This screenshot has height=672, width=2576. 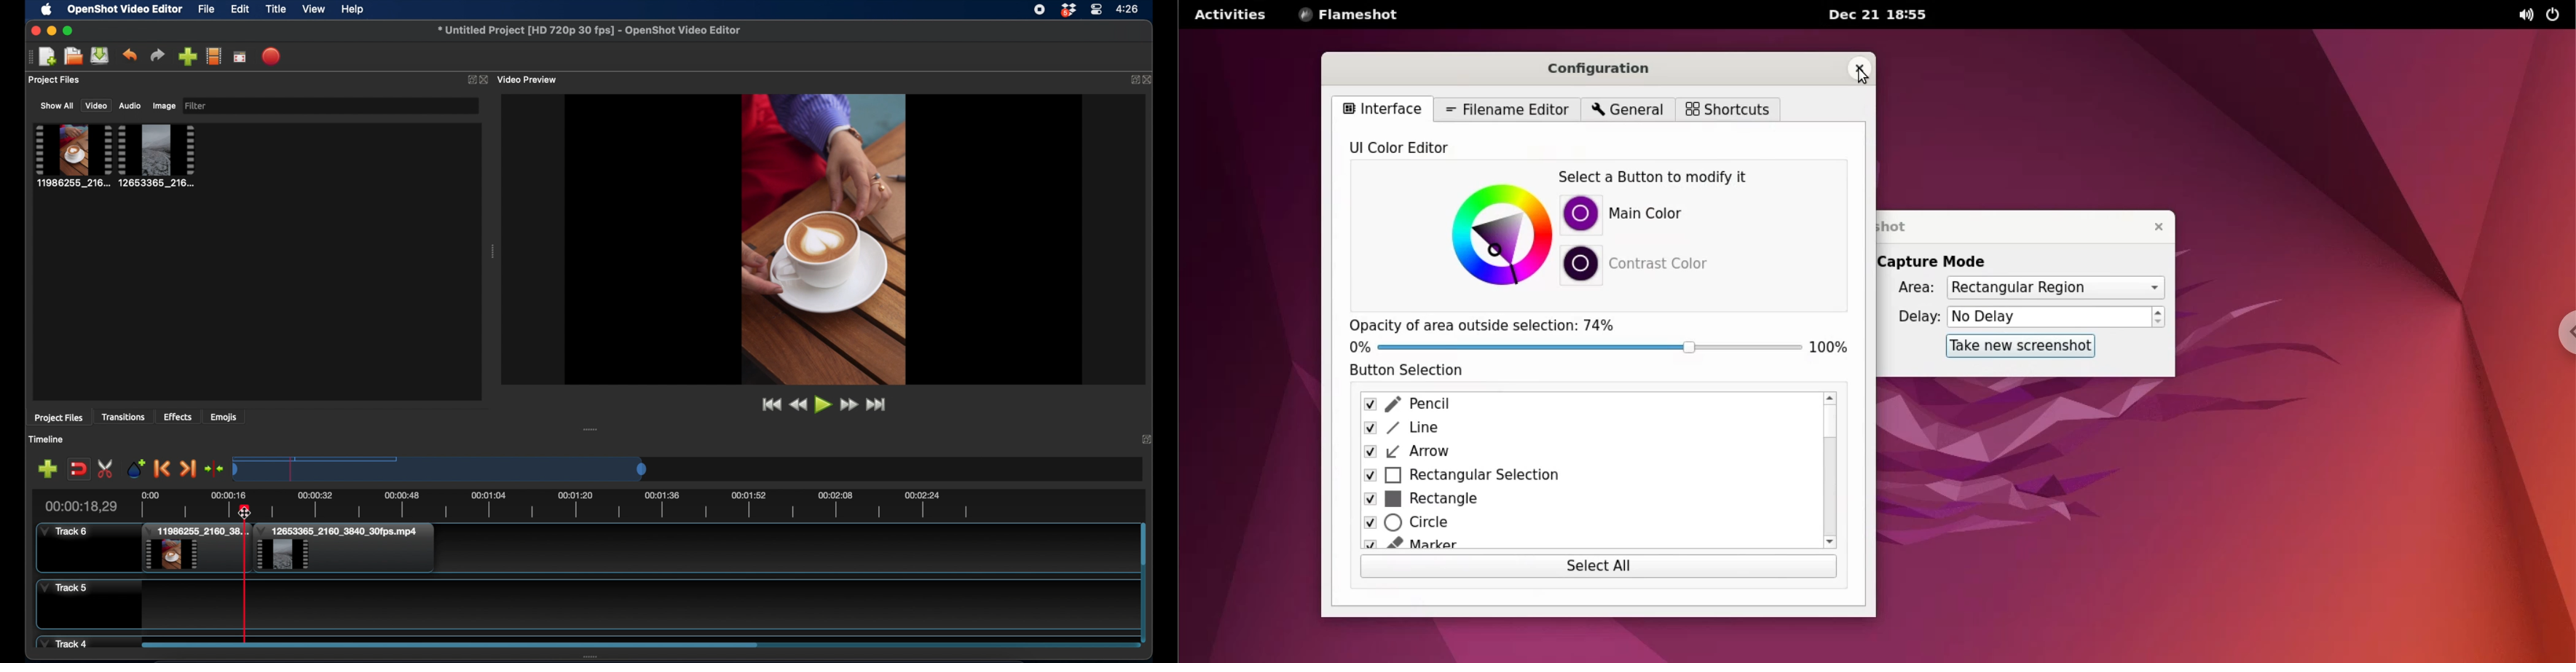 What do you see at coordinates (485, 80) in the screenshot?
I see `close` at bounding box center [485, 80].